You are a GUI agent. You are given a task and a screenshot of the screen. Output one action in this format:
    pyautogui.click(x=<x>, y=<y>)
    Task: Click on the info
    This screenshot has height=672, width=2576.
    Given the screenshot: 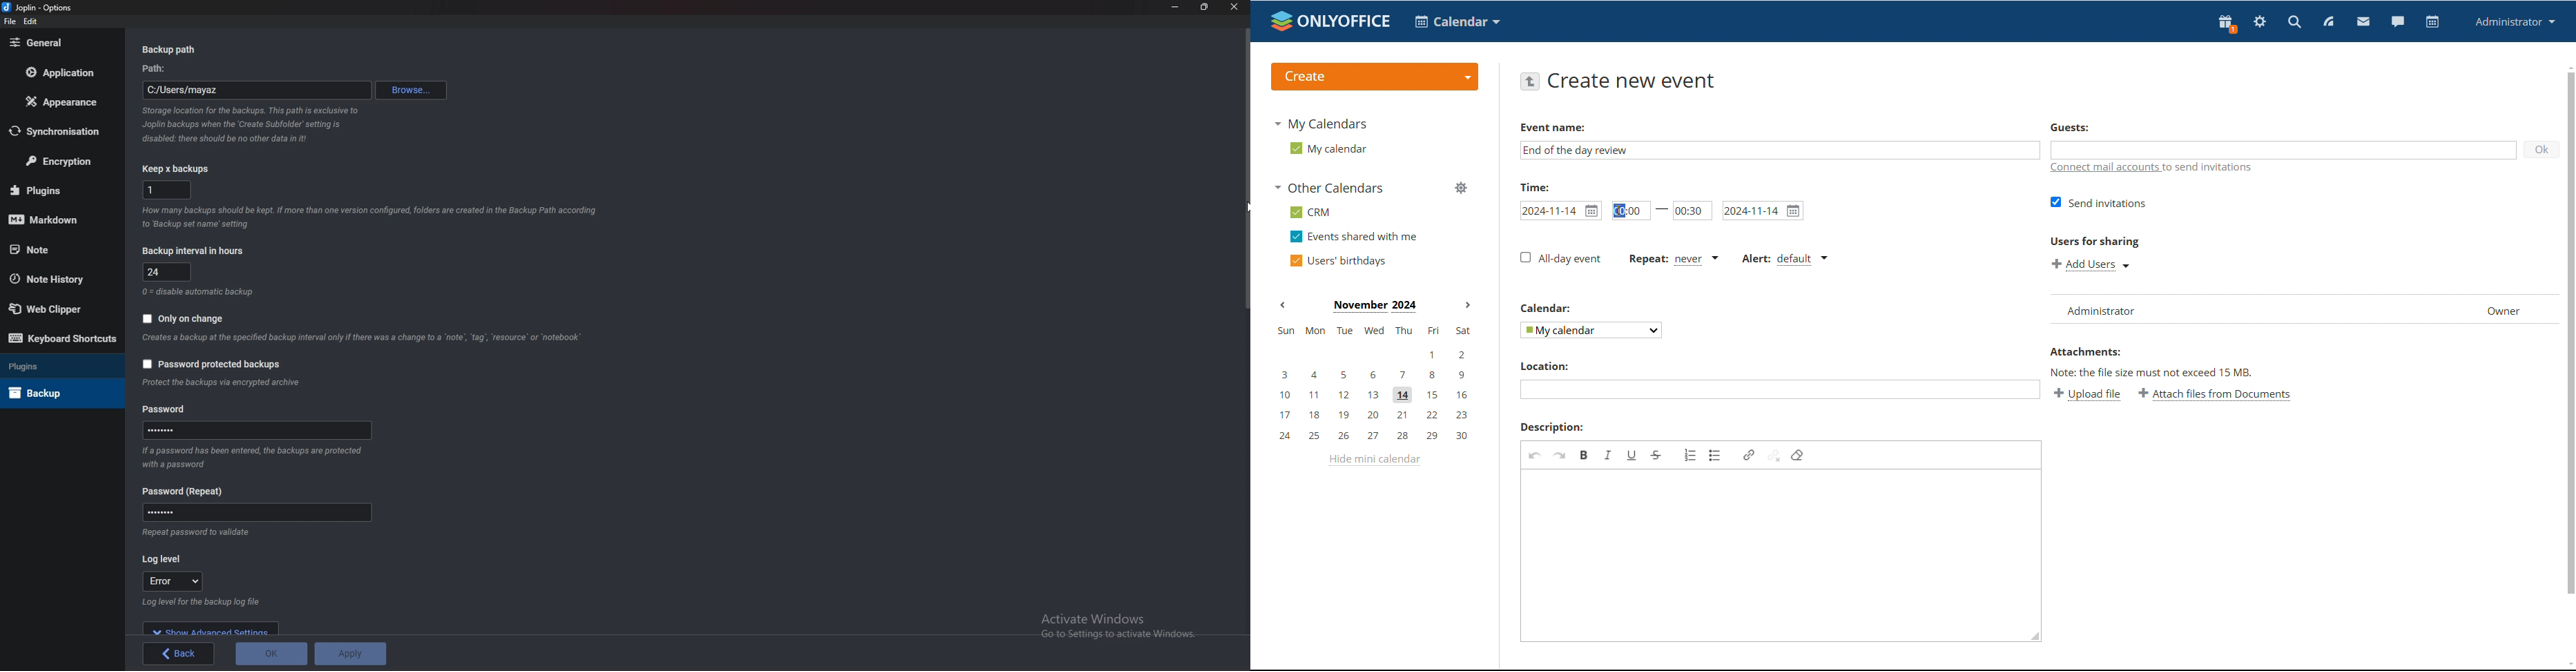 What is the action you would take?
    pyautogui.click(x=199, y=603)
    